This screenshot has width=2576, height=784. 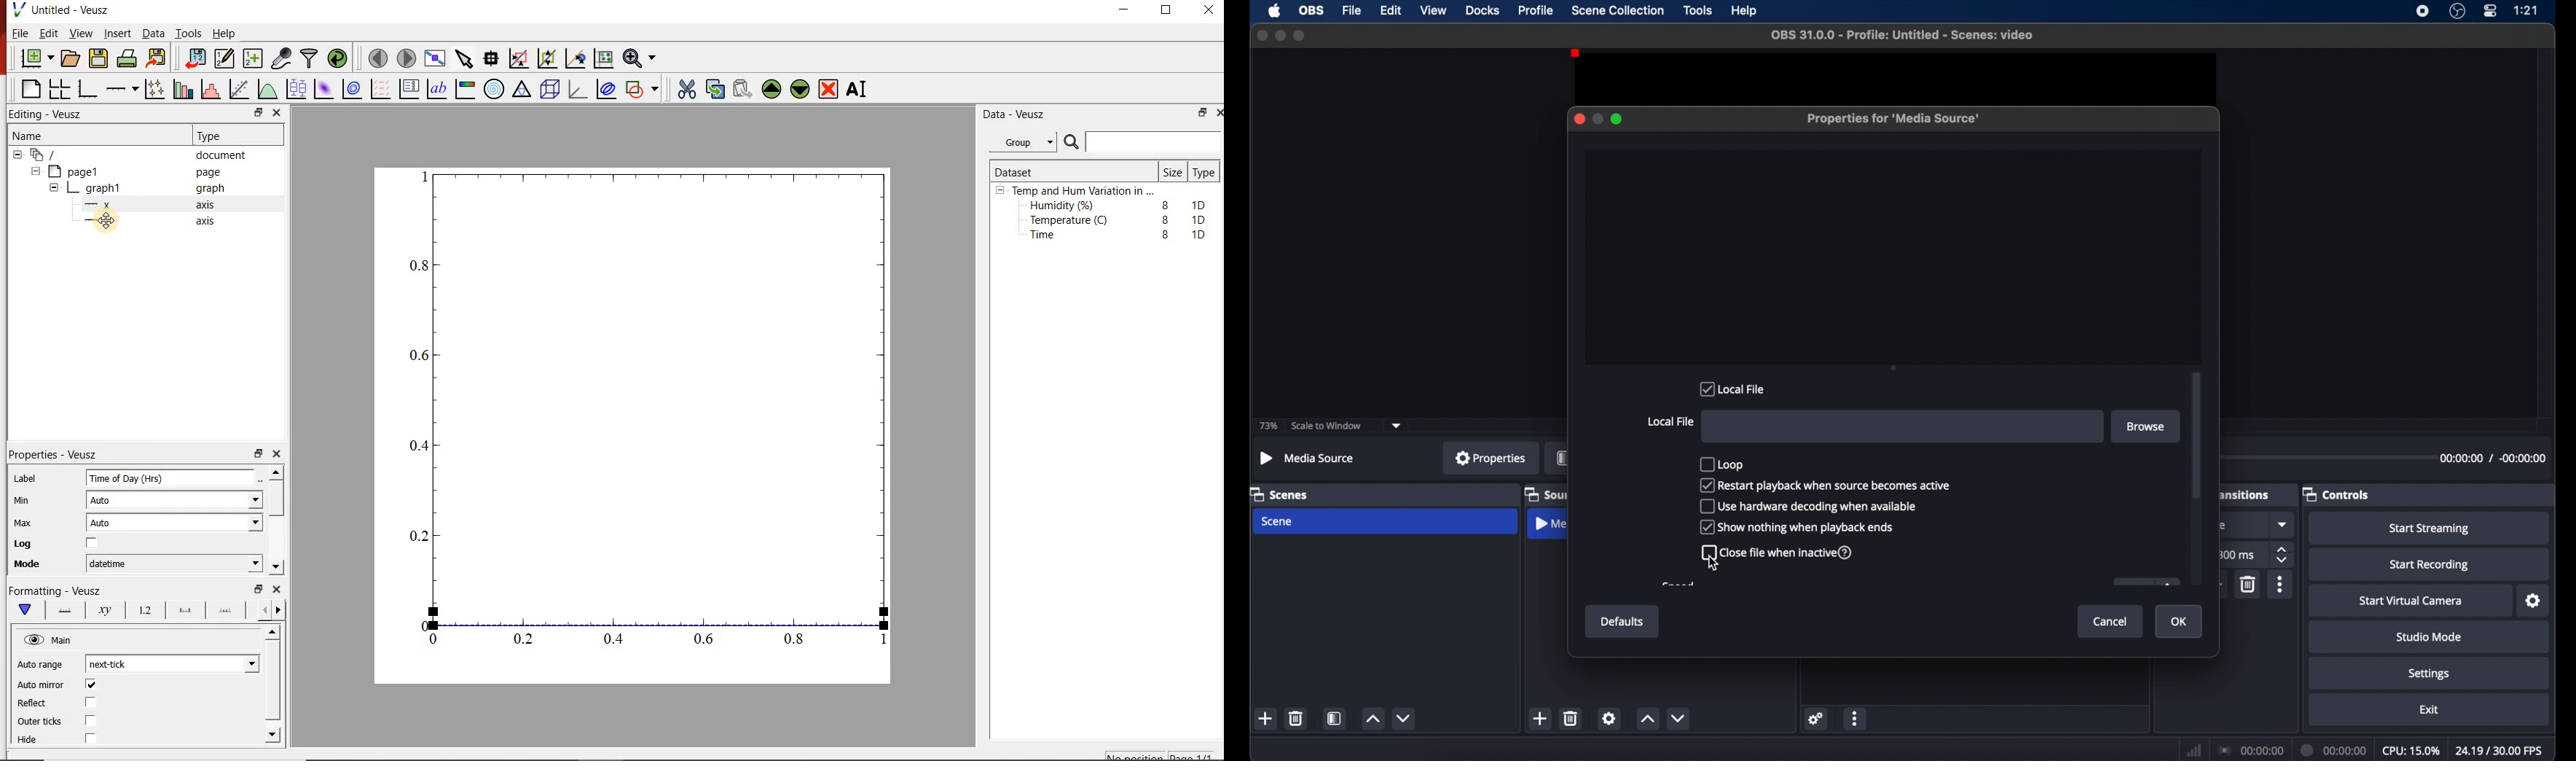 What do you see at coordinates (2430, 710) in the screenshot?
I see `exit` at bounding box center [2430, 710].